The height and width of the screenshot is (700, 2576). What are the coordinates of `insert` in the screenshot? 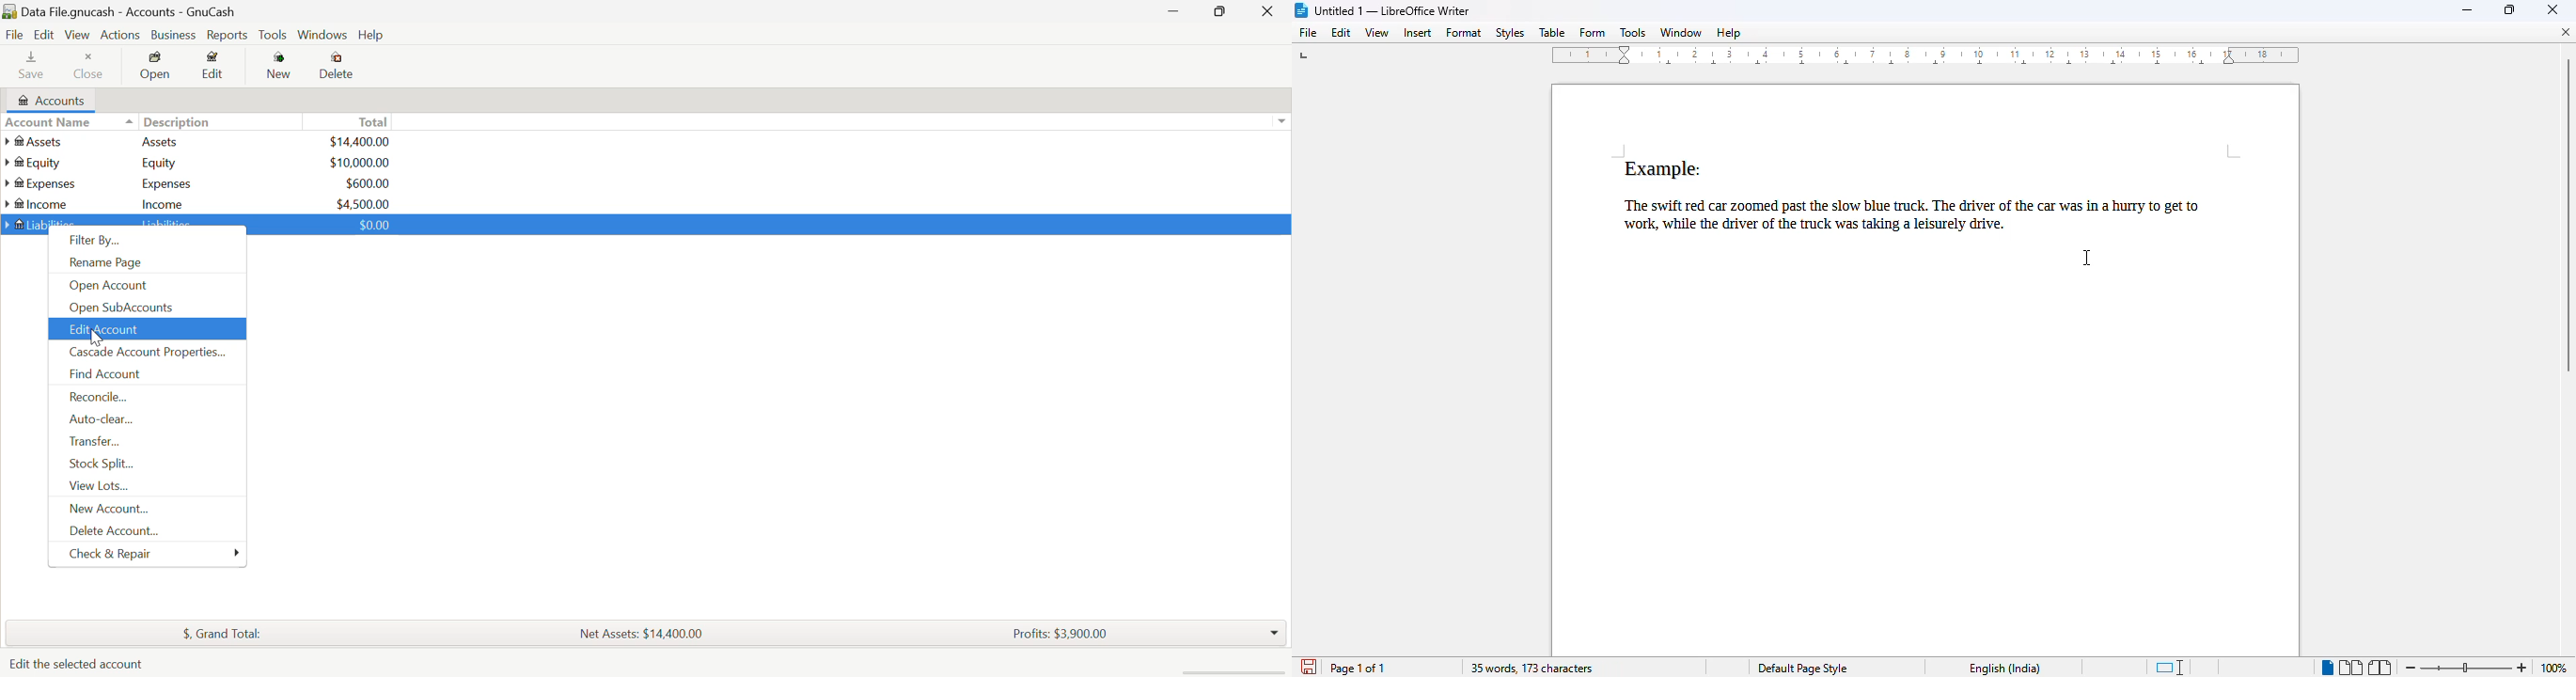 It's located at (1417, 33).